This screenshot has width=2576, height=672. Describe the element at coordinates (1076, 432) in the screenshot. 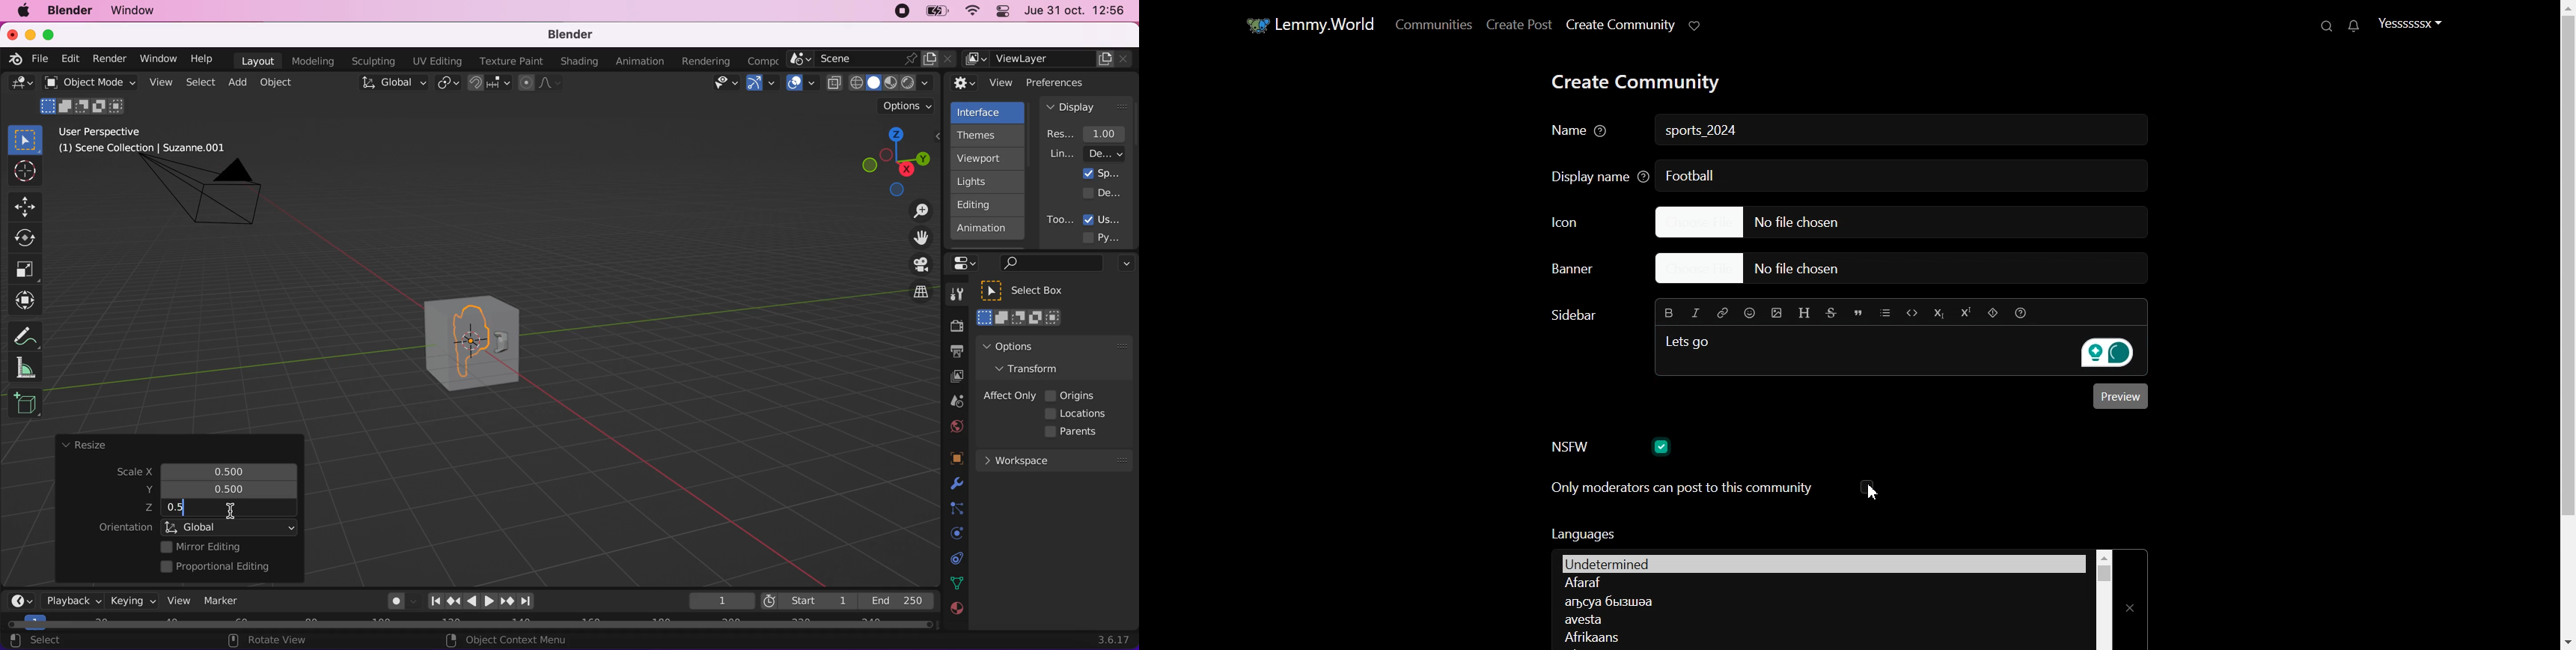

I see `parents` at that location.